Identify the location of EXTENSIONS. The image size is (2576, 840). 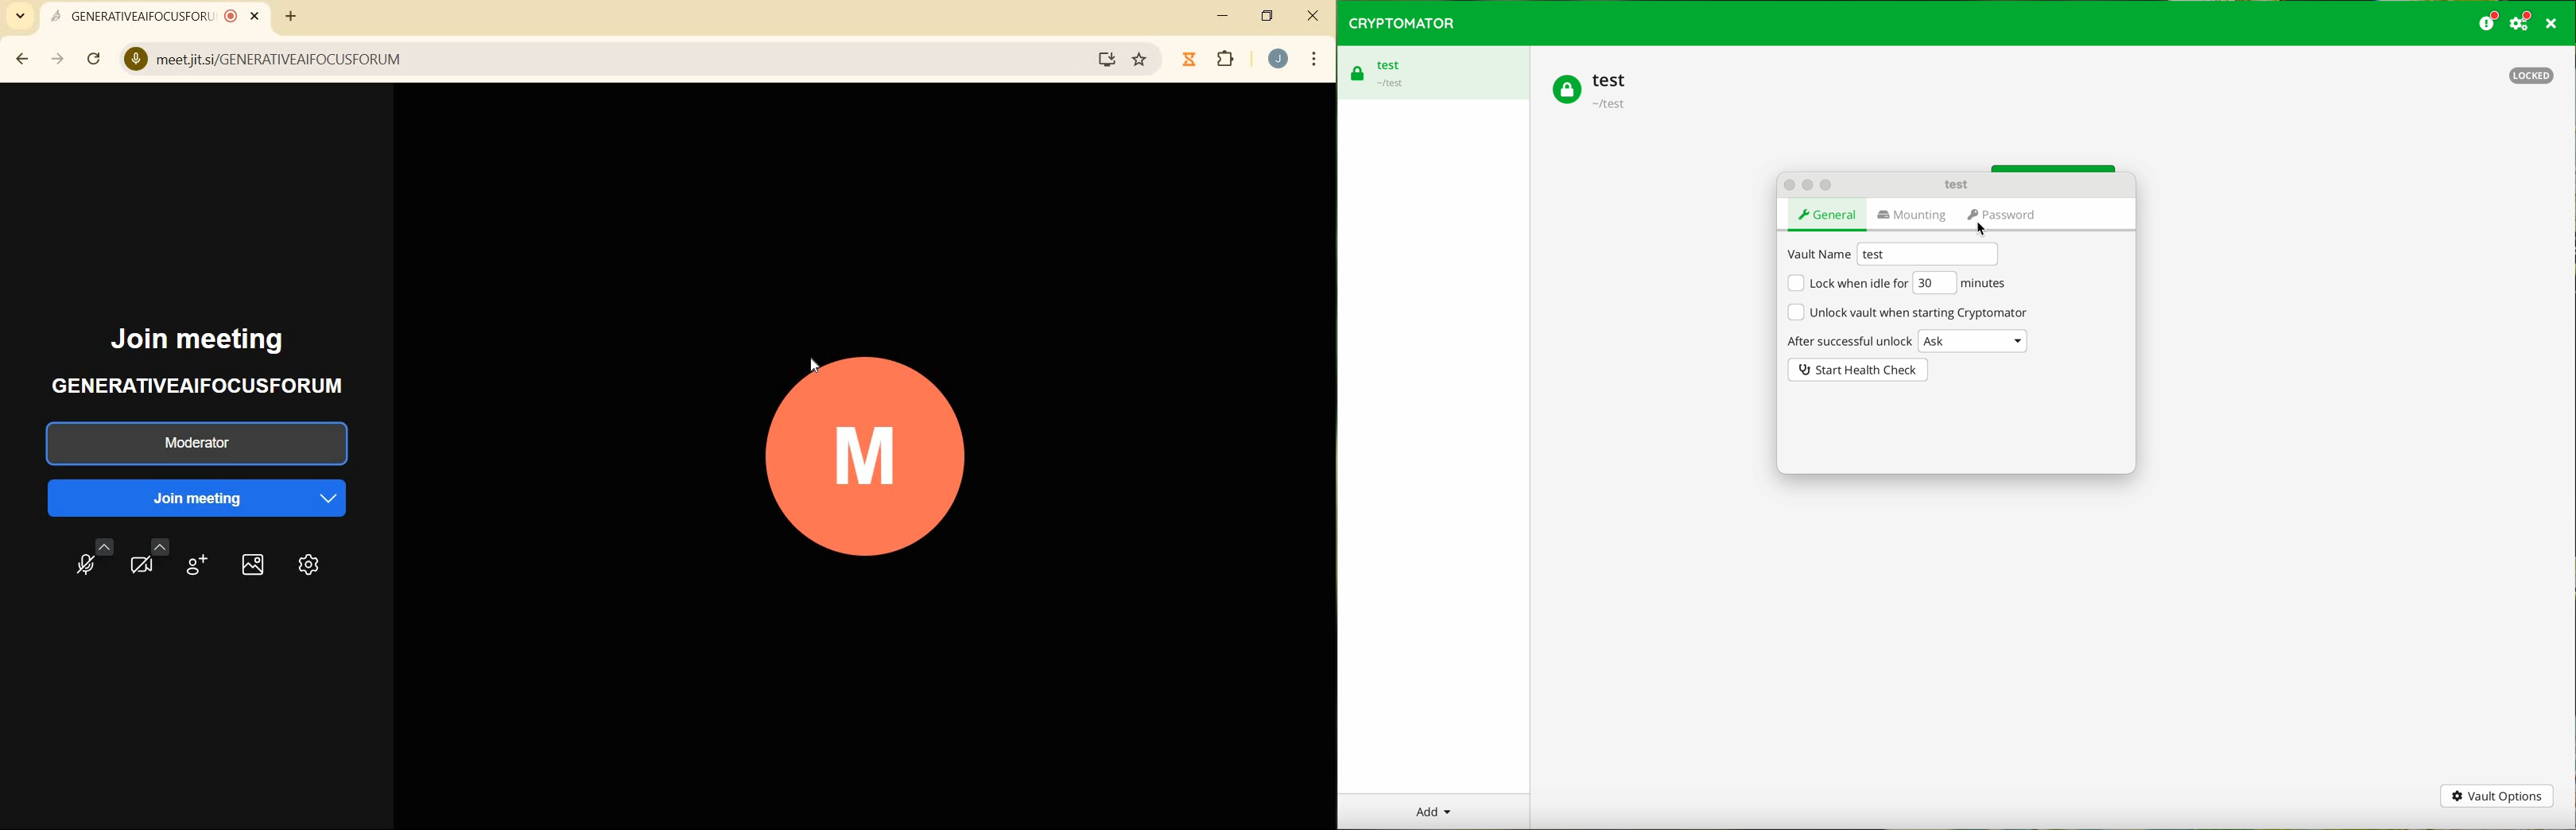
(1225, 59).